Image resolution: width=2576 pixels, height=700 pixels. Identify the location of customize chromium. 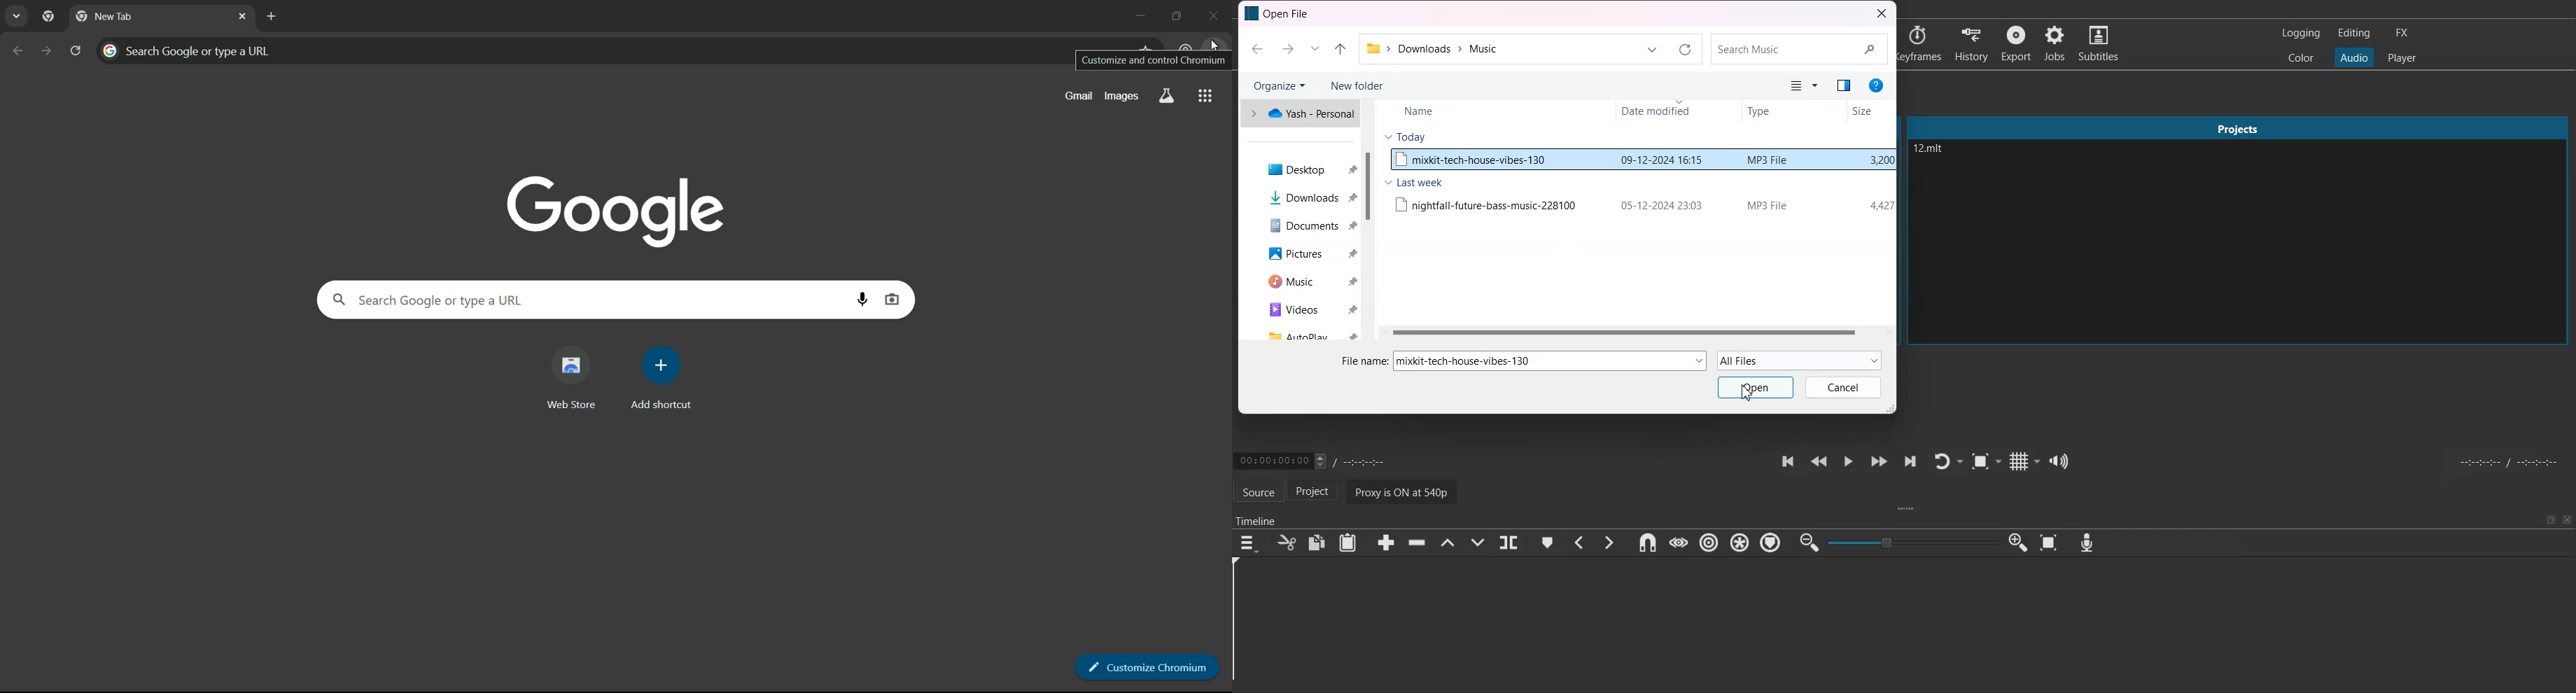
(1144, 663).